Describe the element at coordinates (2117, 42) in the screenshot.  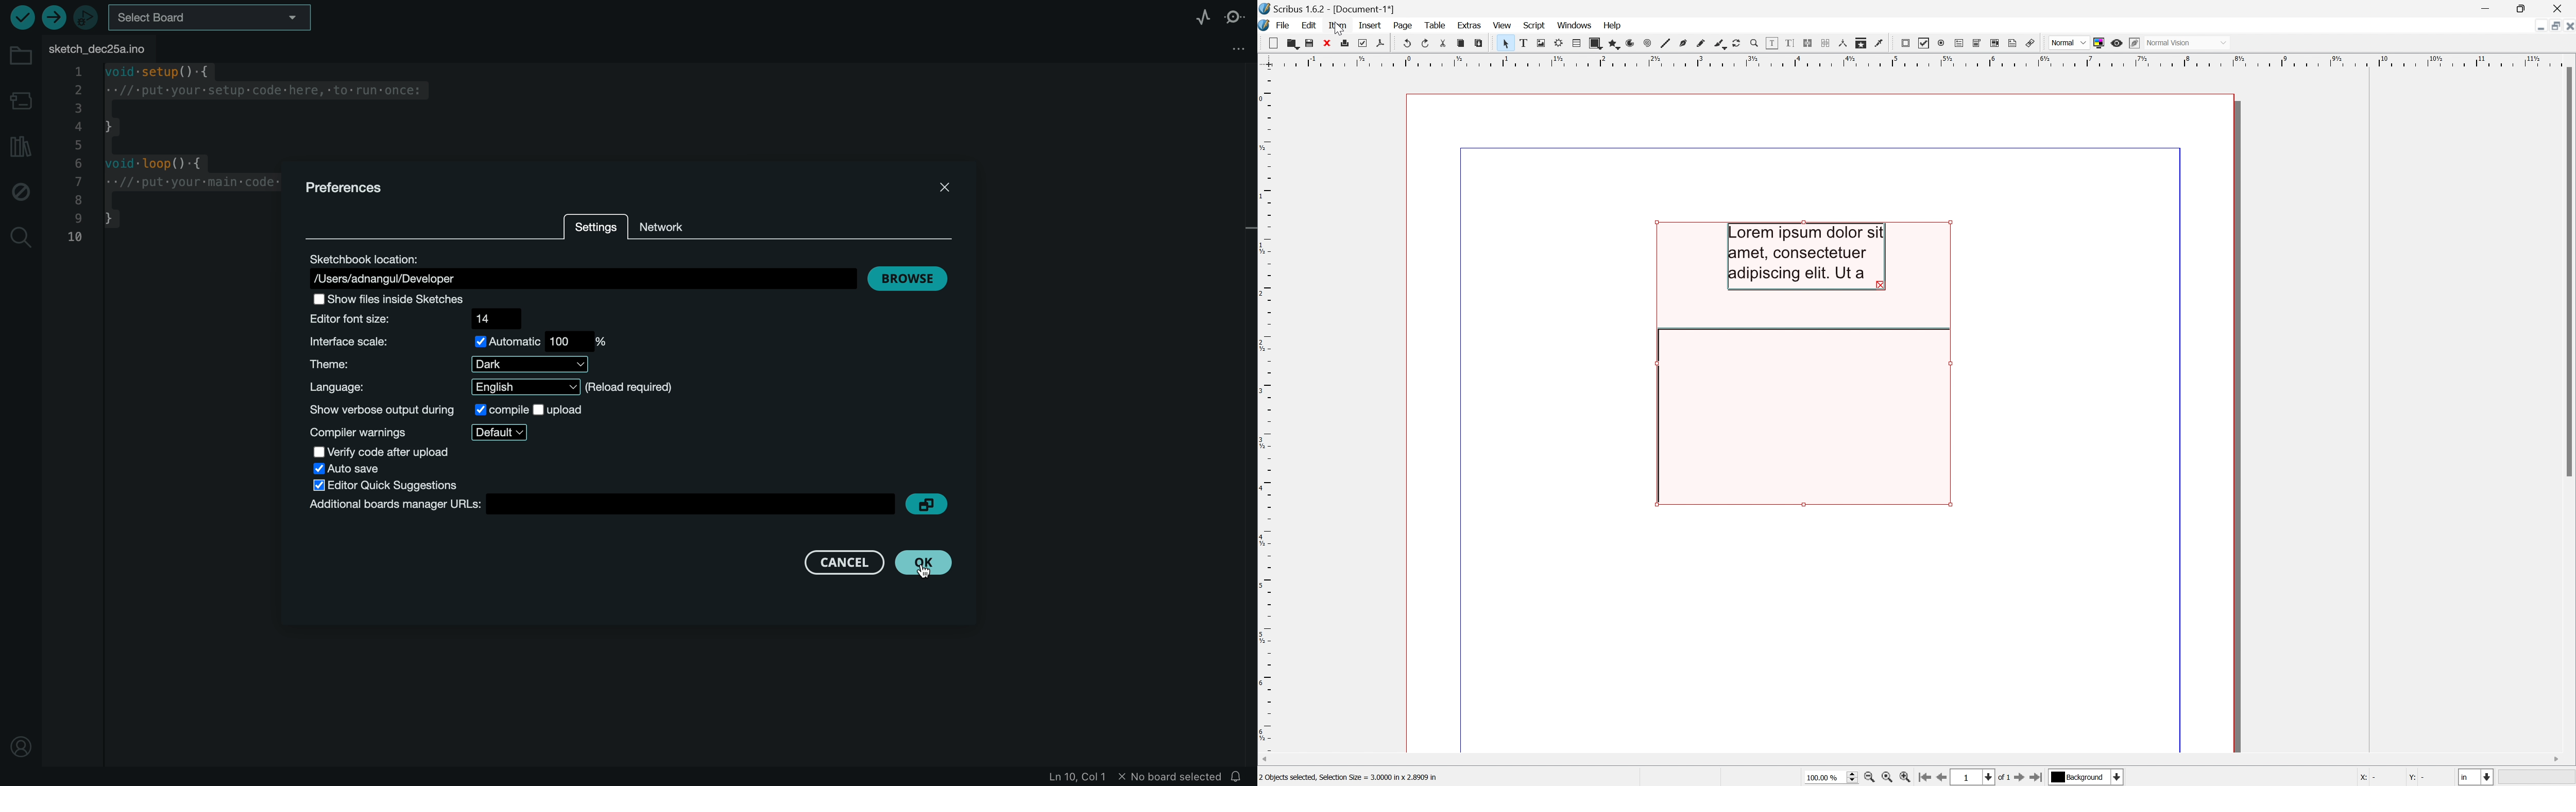
I see `Preview` at that location.